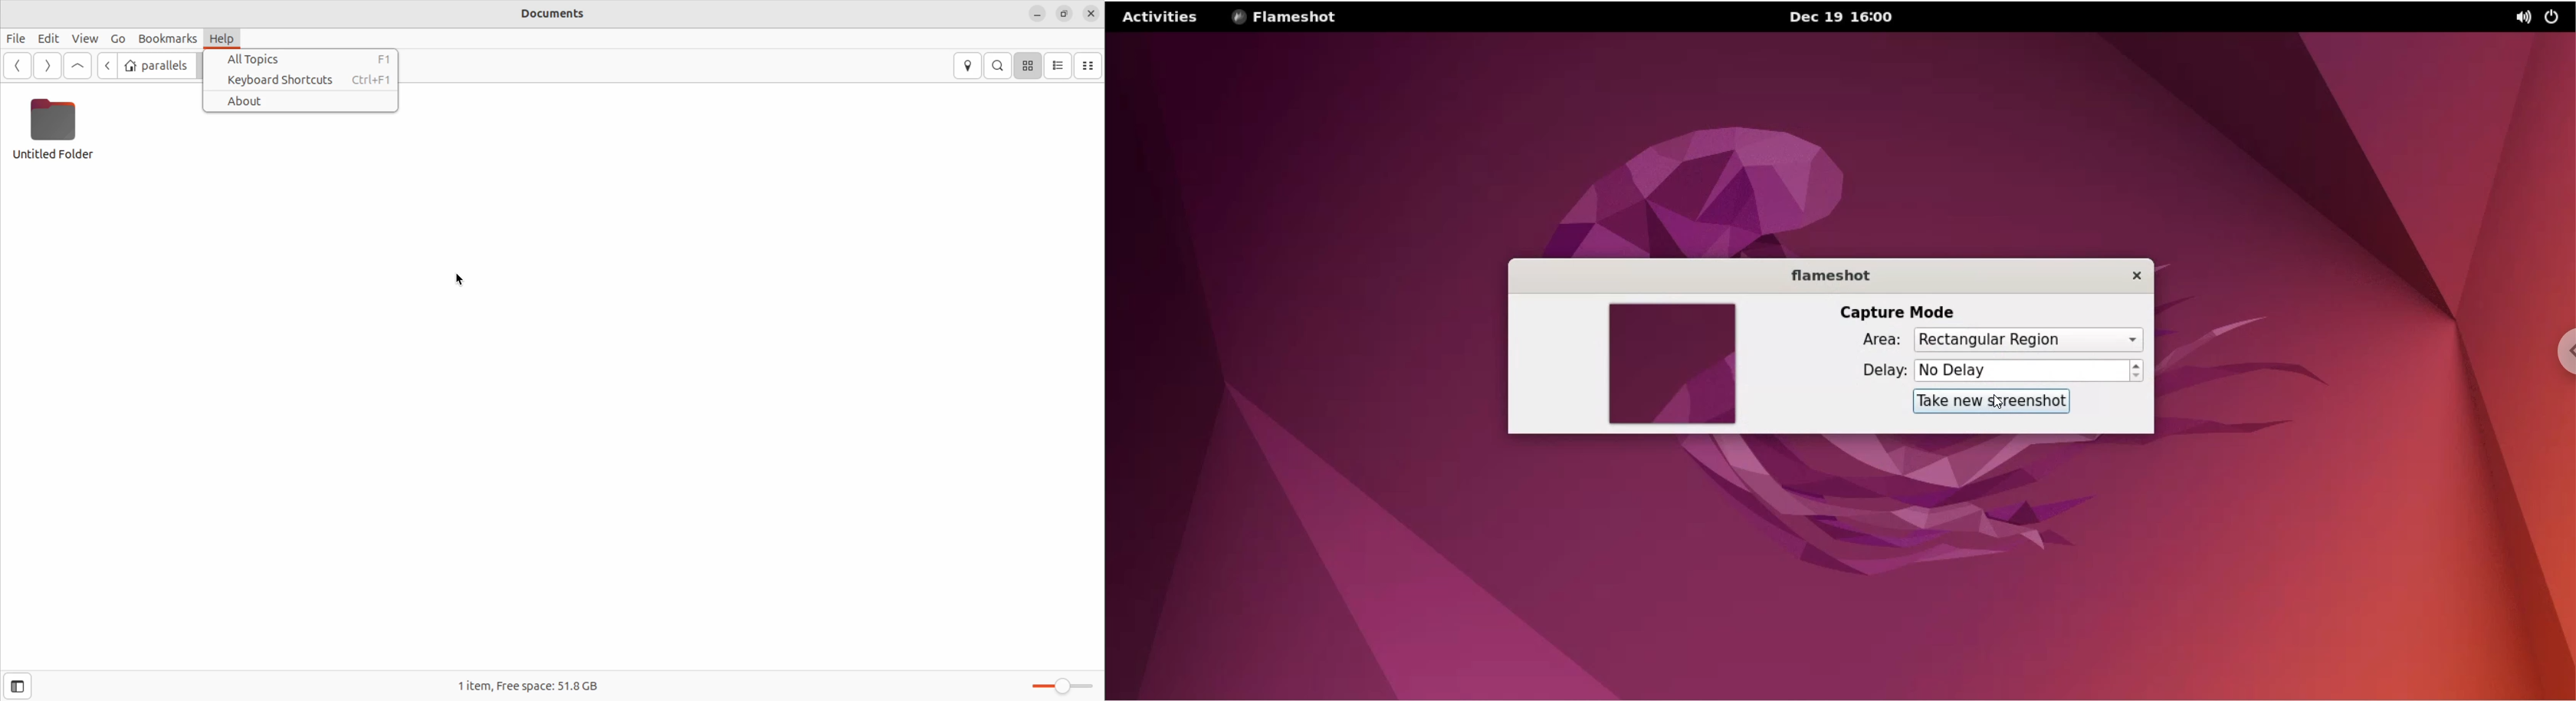 The width and height of the screenshot is (2576, 728). Describe the element at coordinates (1672, 367) in the screenshot. I see `screenshot preview` at that location.